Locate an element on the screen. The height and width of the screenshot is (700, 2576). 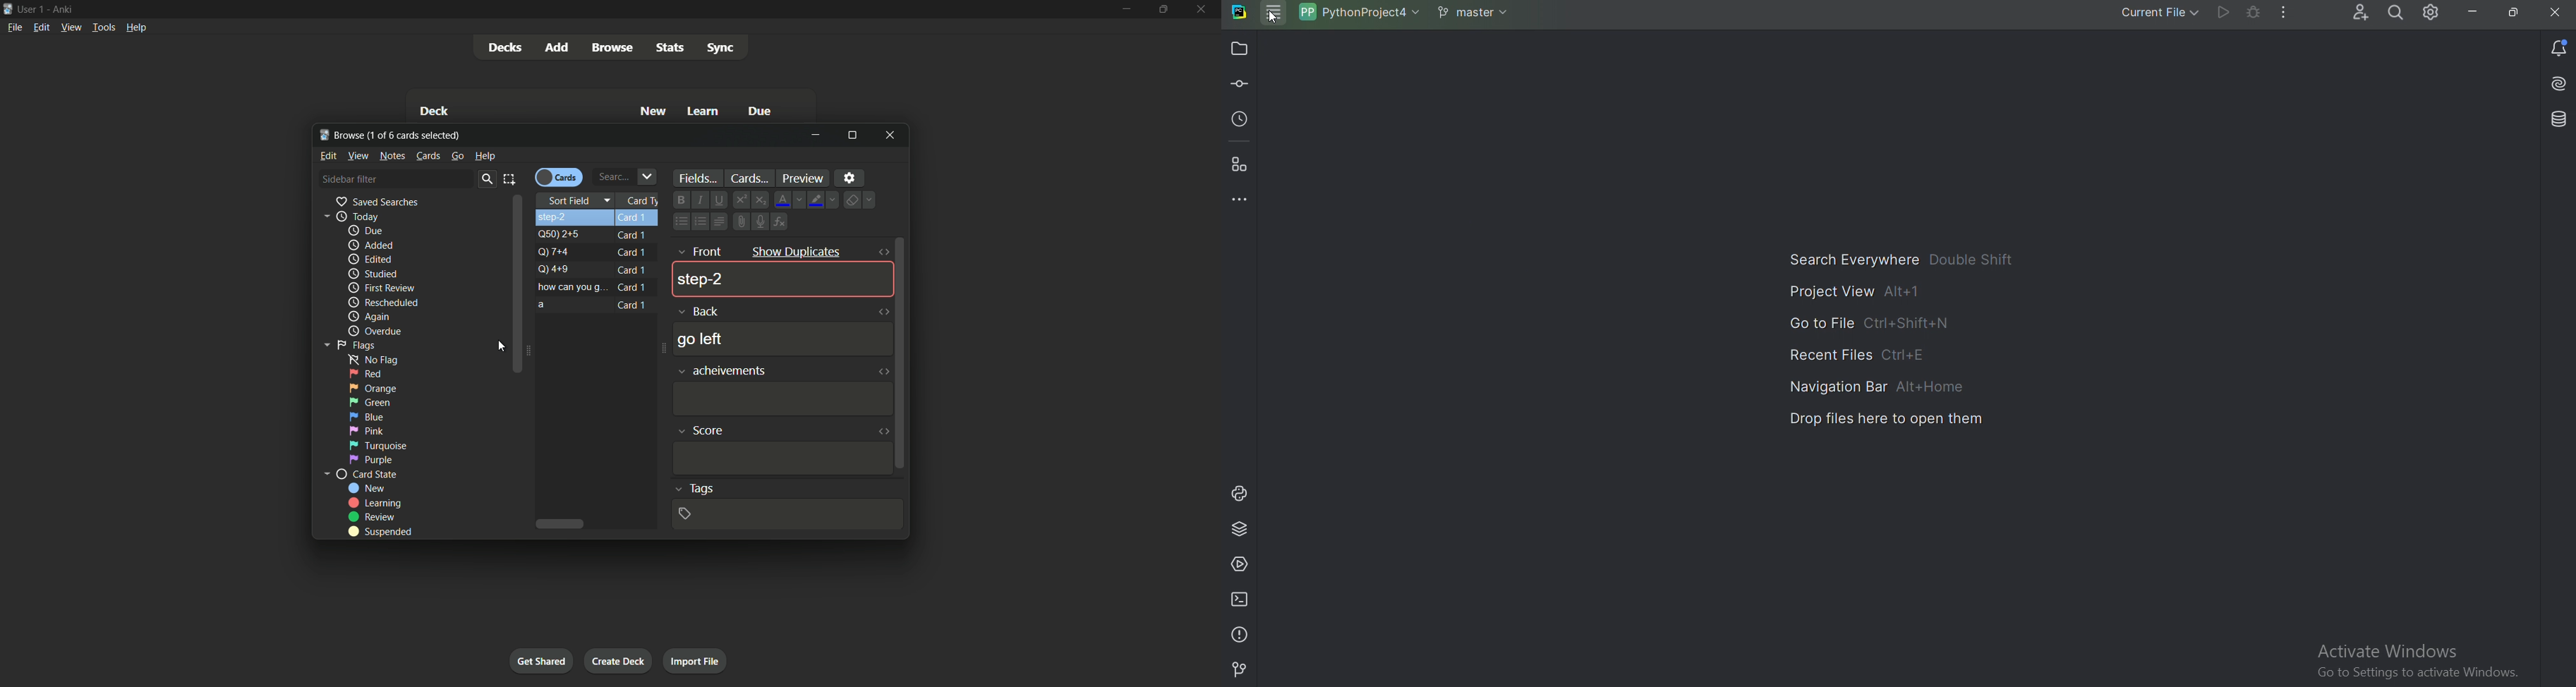
no flag is located at coordinates (369, 359).